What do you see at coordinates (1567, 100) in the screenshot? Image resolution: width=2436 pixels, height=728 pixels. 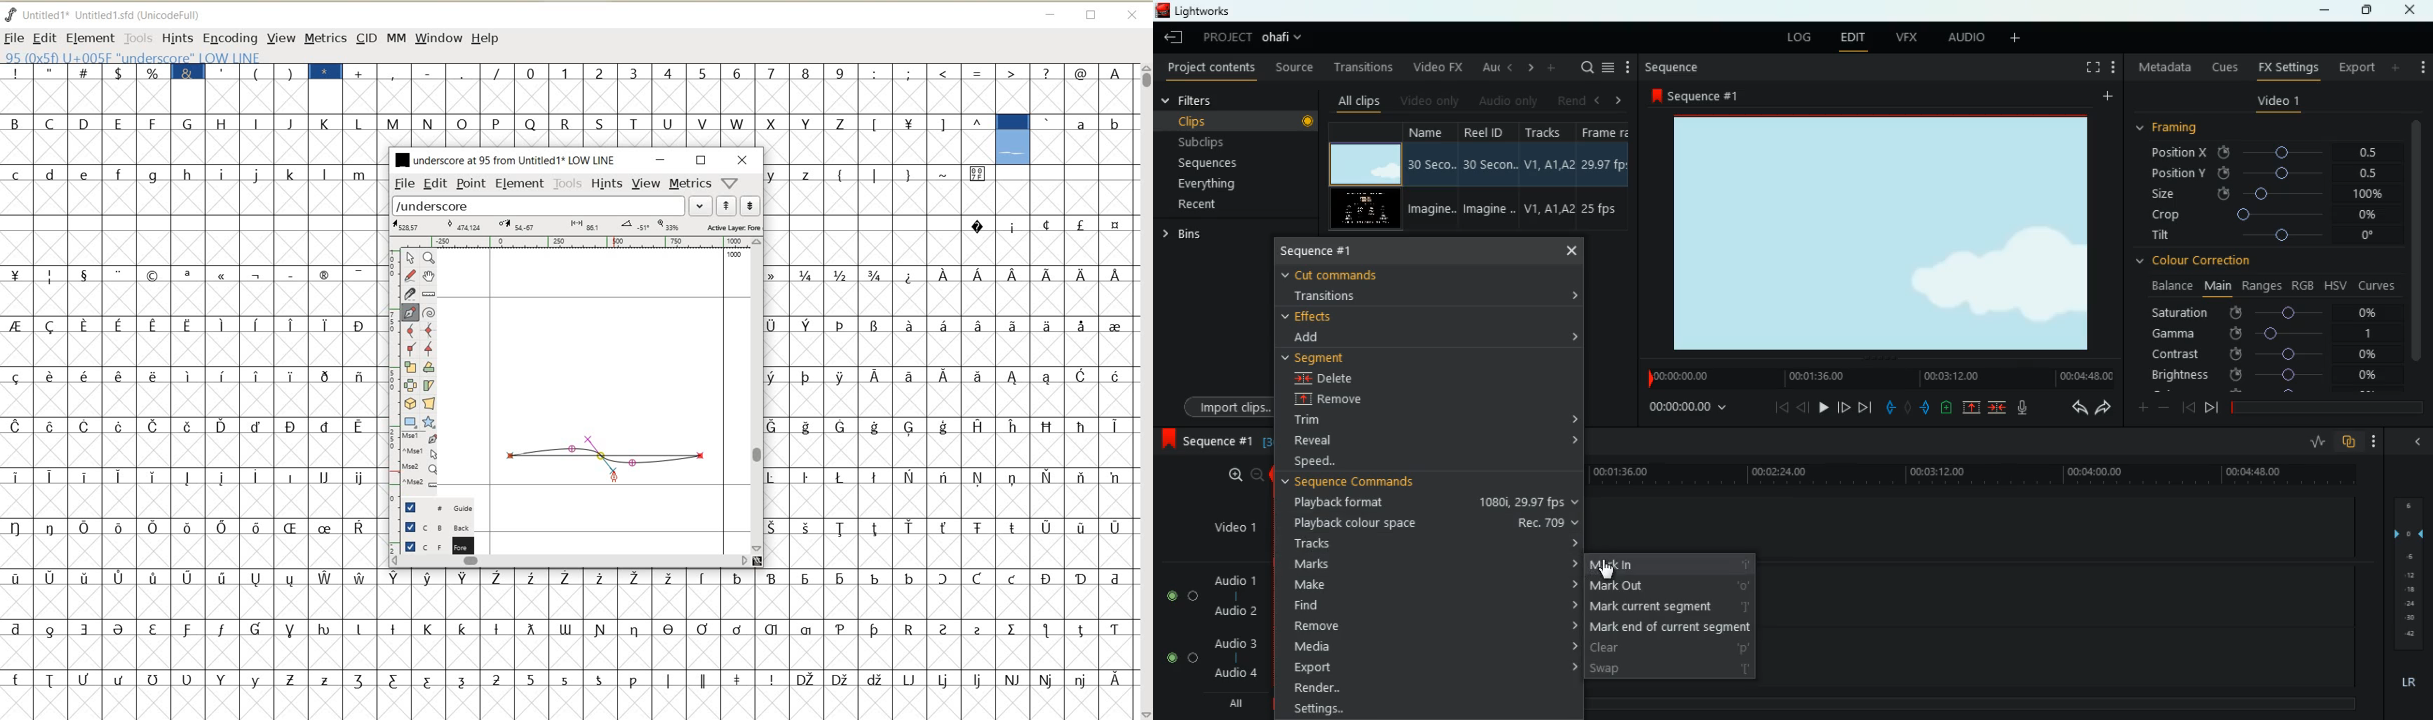 I see `rend` at bounding box center [1567, 100].